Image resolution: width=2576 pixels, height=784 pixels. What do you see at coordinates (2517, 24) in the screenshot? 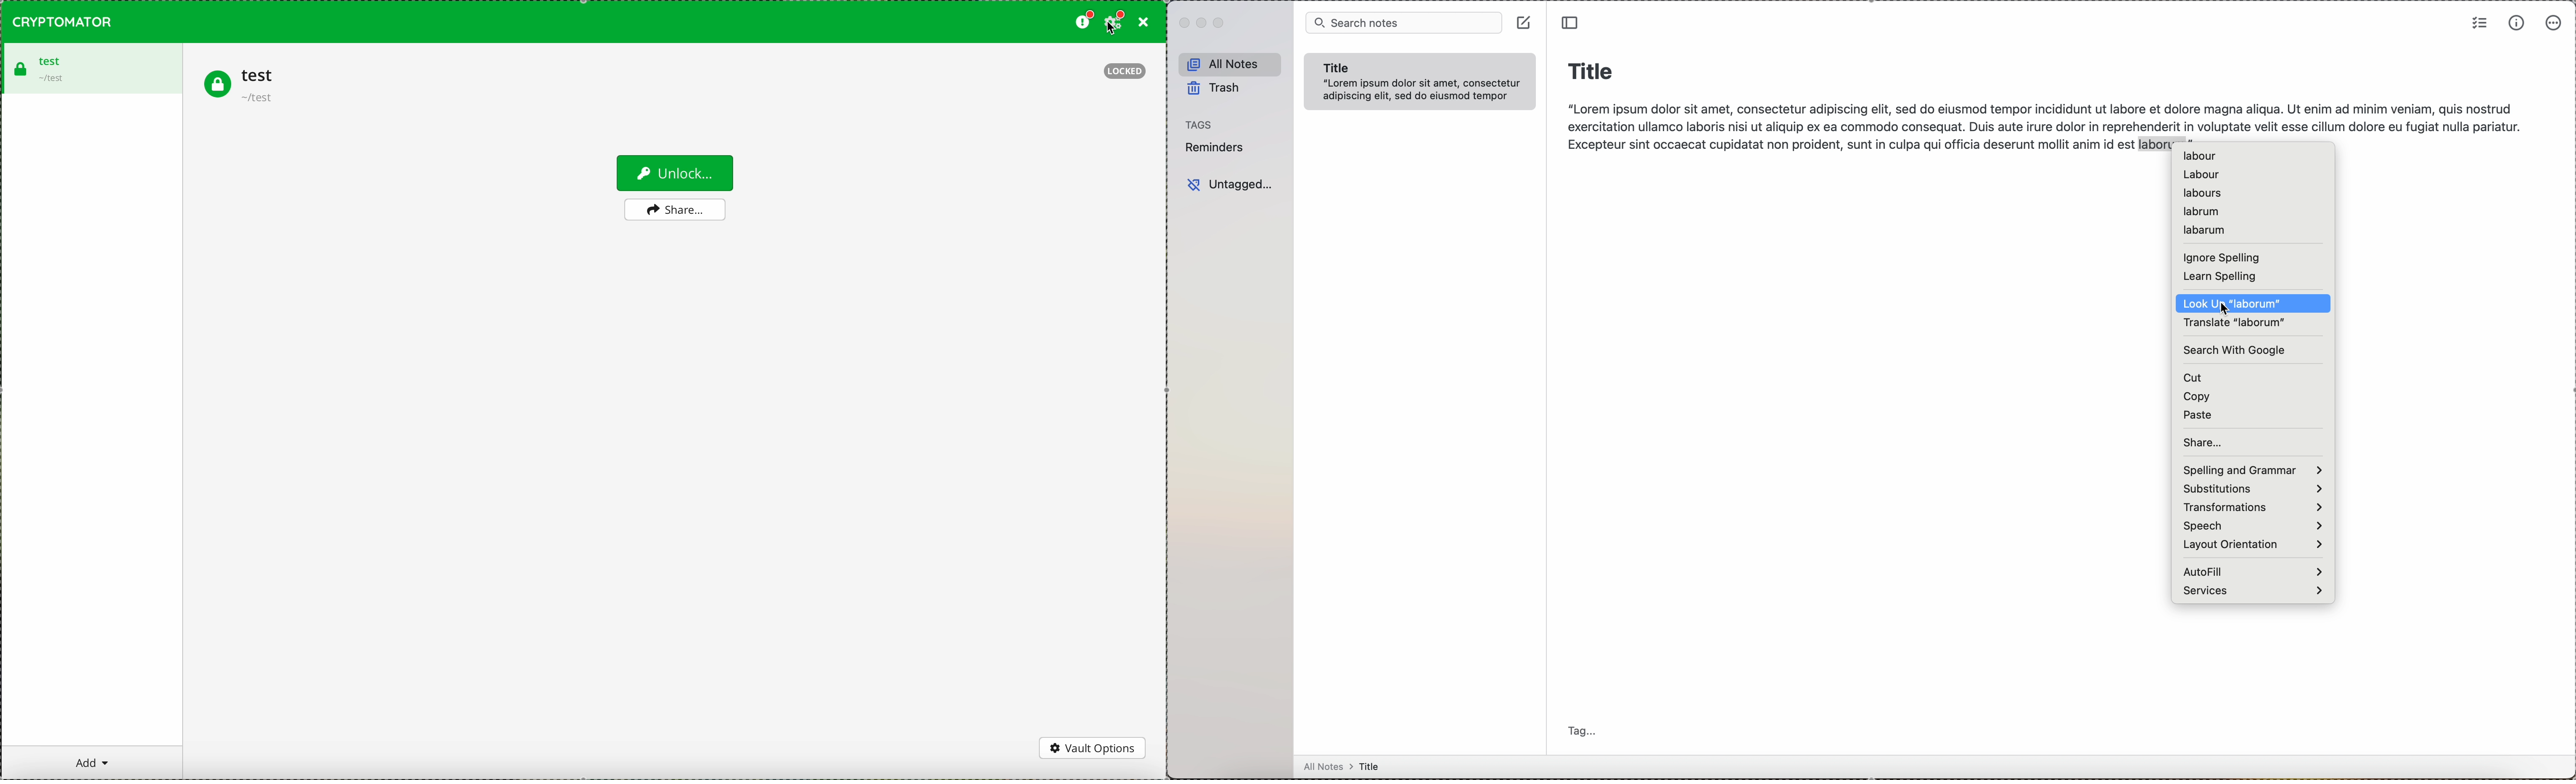
I see `metrics` at bounding box center [2517, 24].